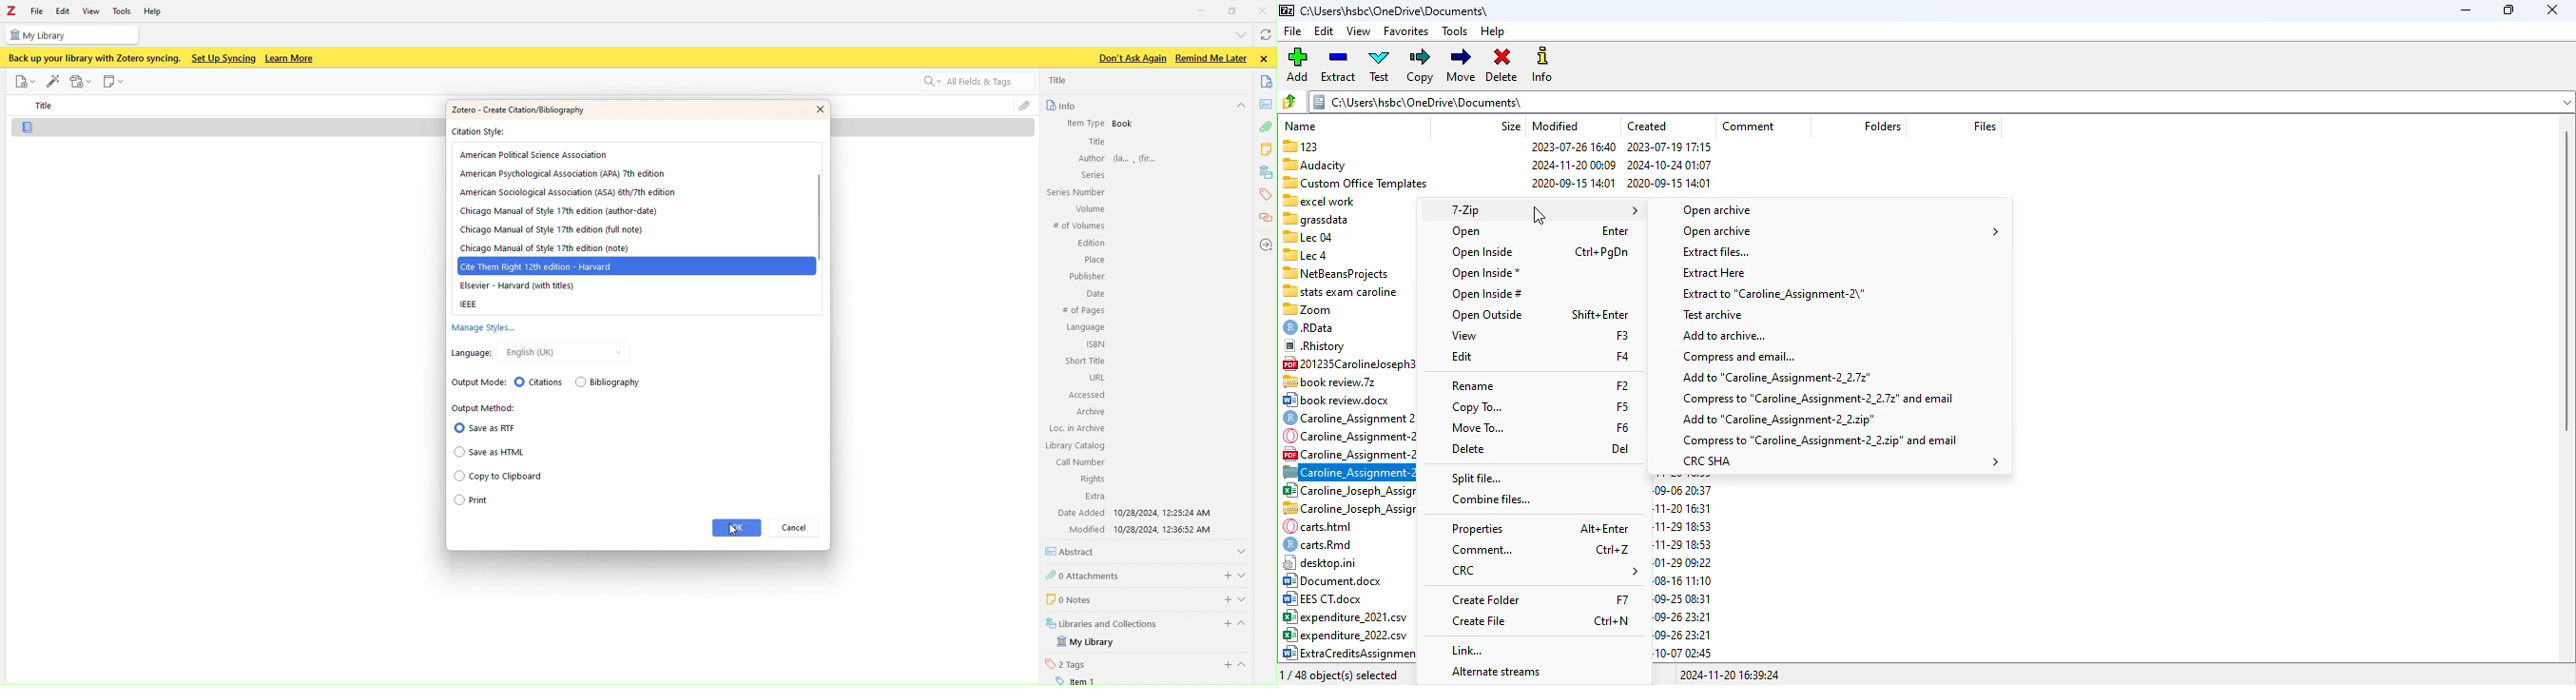 This screenshot has height=700, width=2576. Describe the element at coordinates (1346, 289) in the screenshot. I see `| Bl stats exam caroline 2022-11-03 02:13 2022-11-03 02:12` at that location.